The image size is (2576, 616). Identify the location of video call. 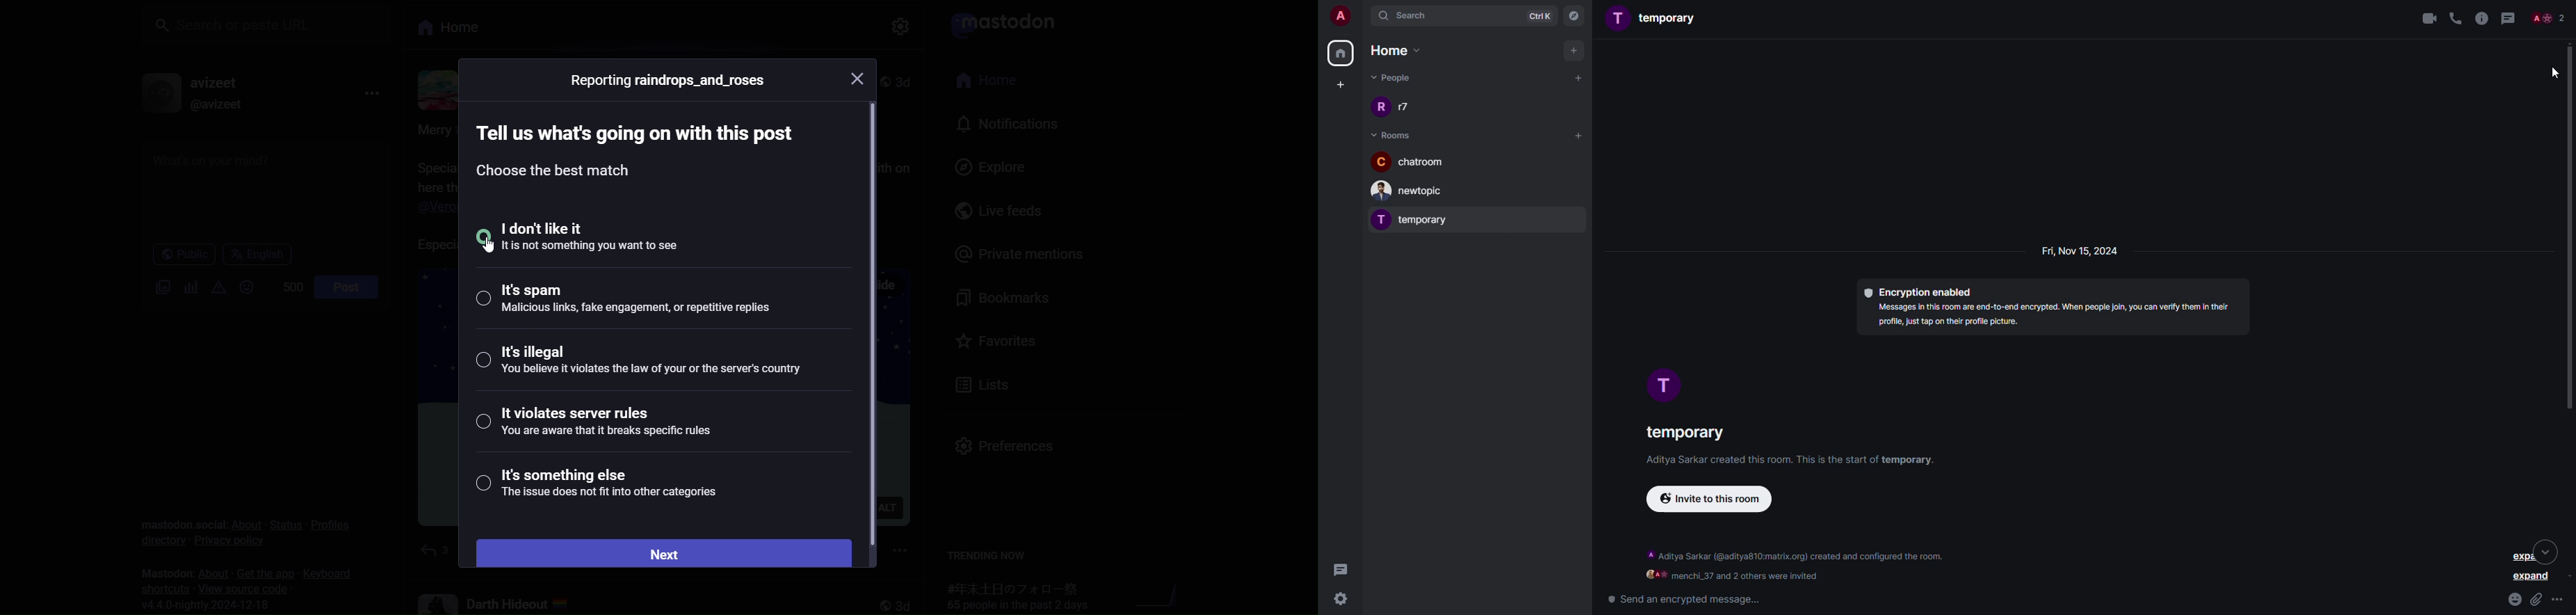
(2424, 17).